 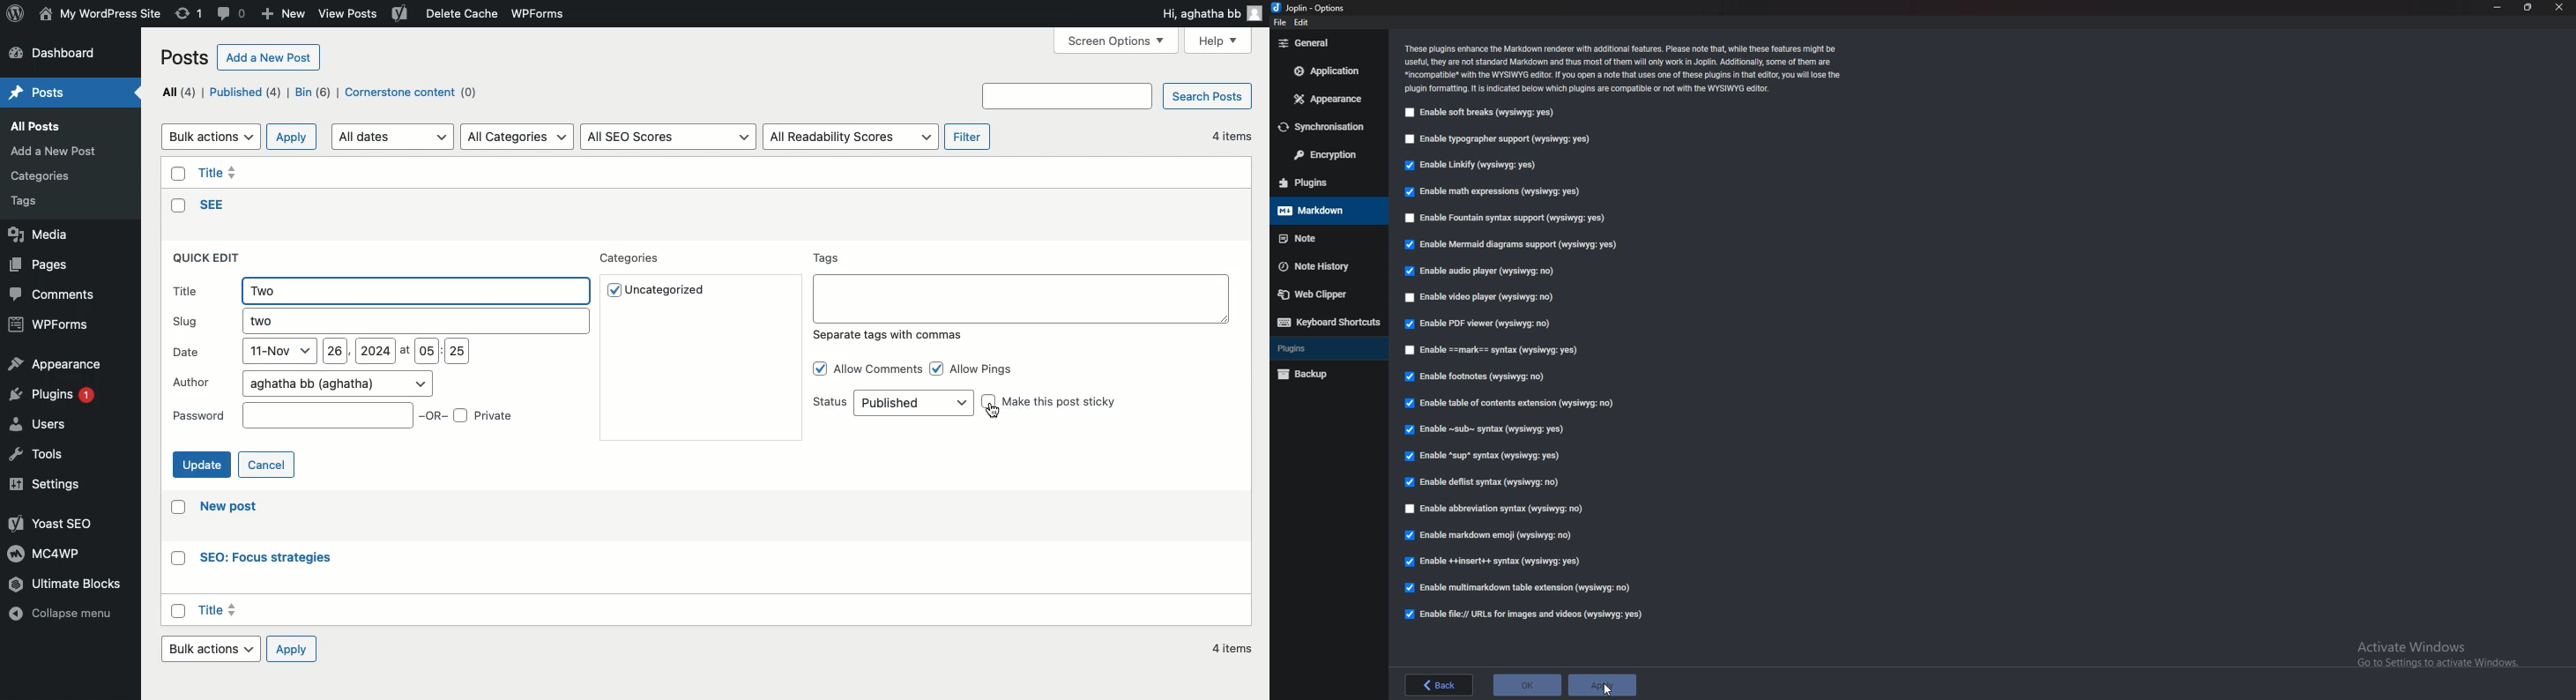 I want to click on Checkbox, so click(x=179, y=609).